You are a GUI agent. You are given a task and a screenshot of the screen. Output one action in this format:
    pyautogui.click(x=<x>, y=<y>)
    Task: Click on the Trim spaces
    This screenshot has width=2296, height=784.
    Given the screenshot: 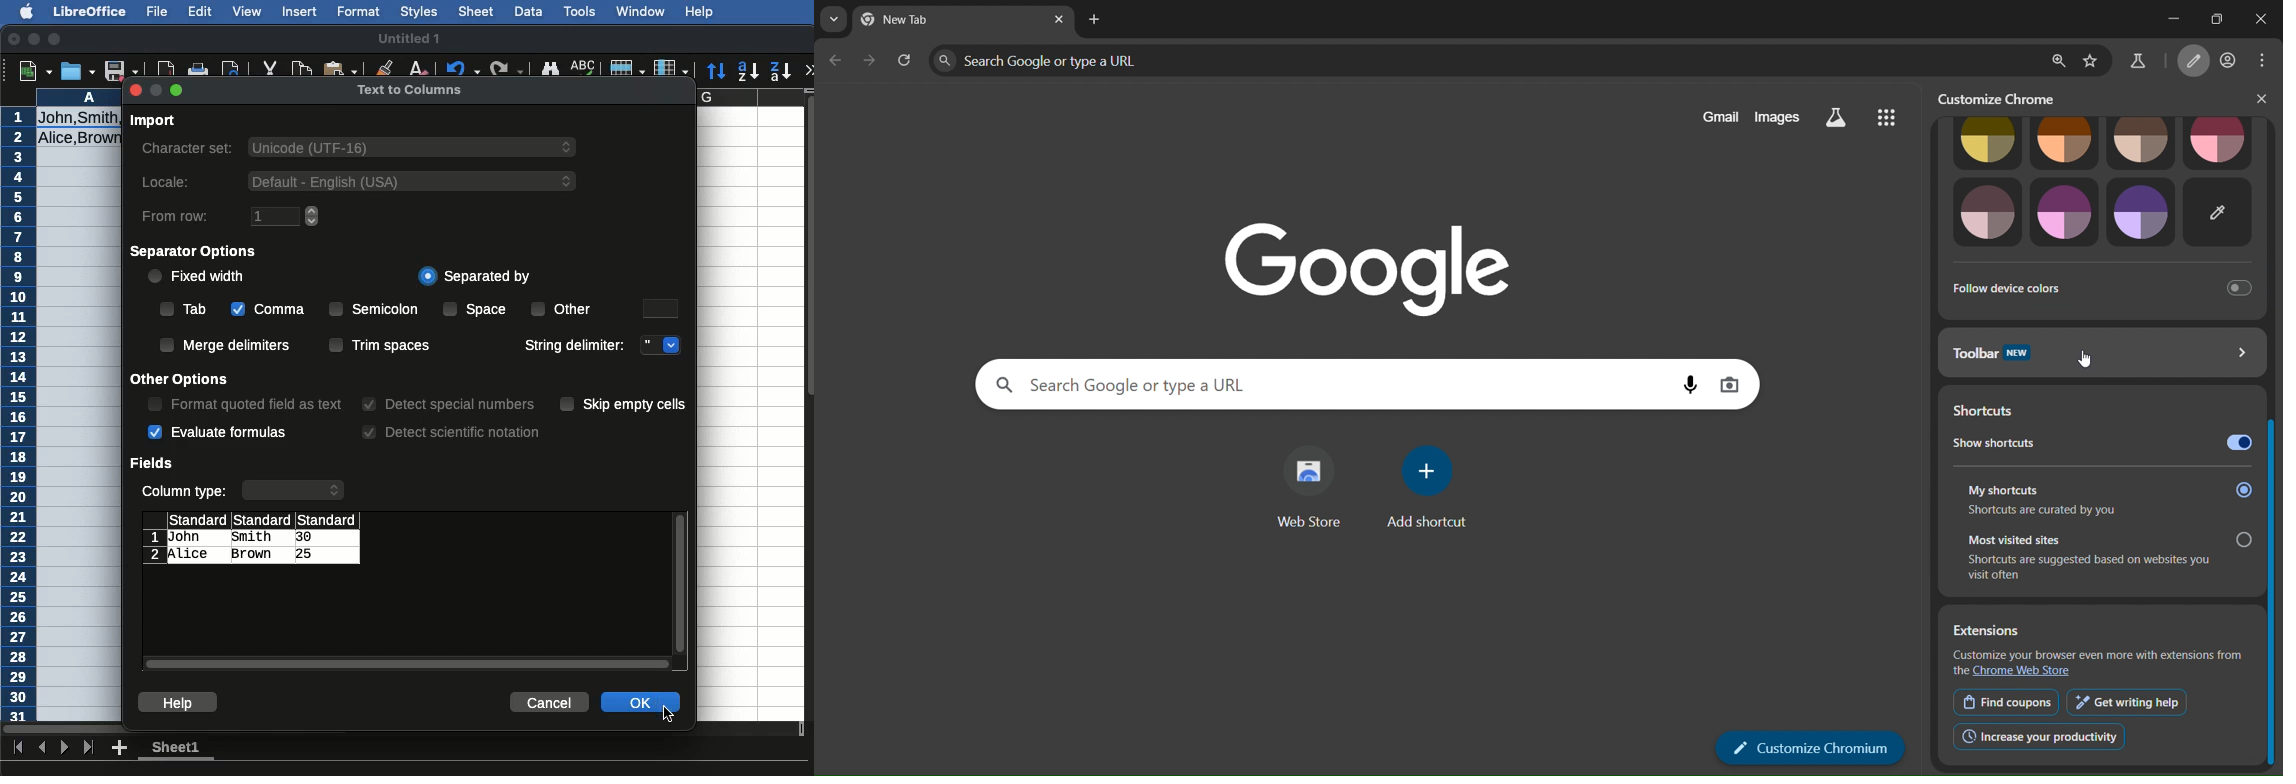 What is the action you would take?
    pyautogui.click(x=379, y=345)
    